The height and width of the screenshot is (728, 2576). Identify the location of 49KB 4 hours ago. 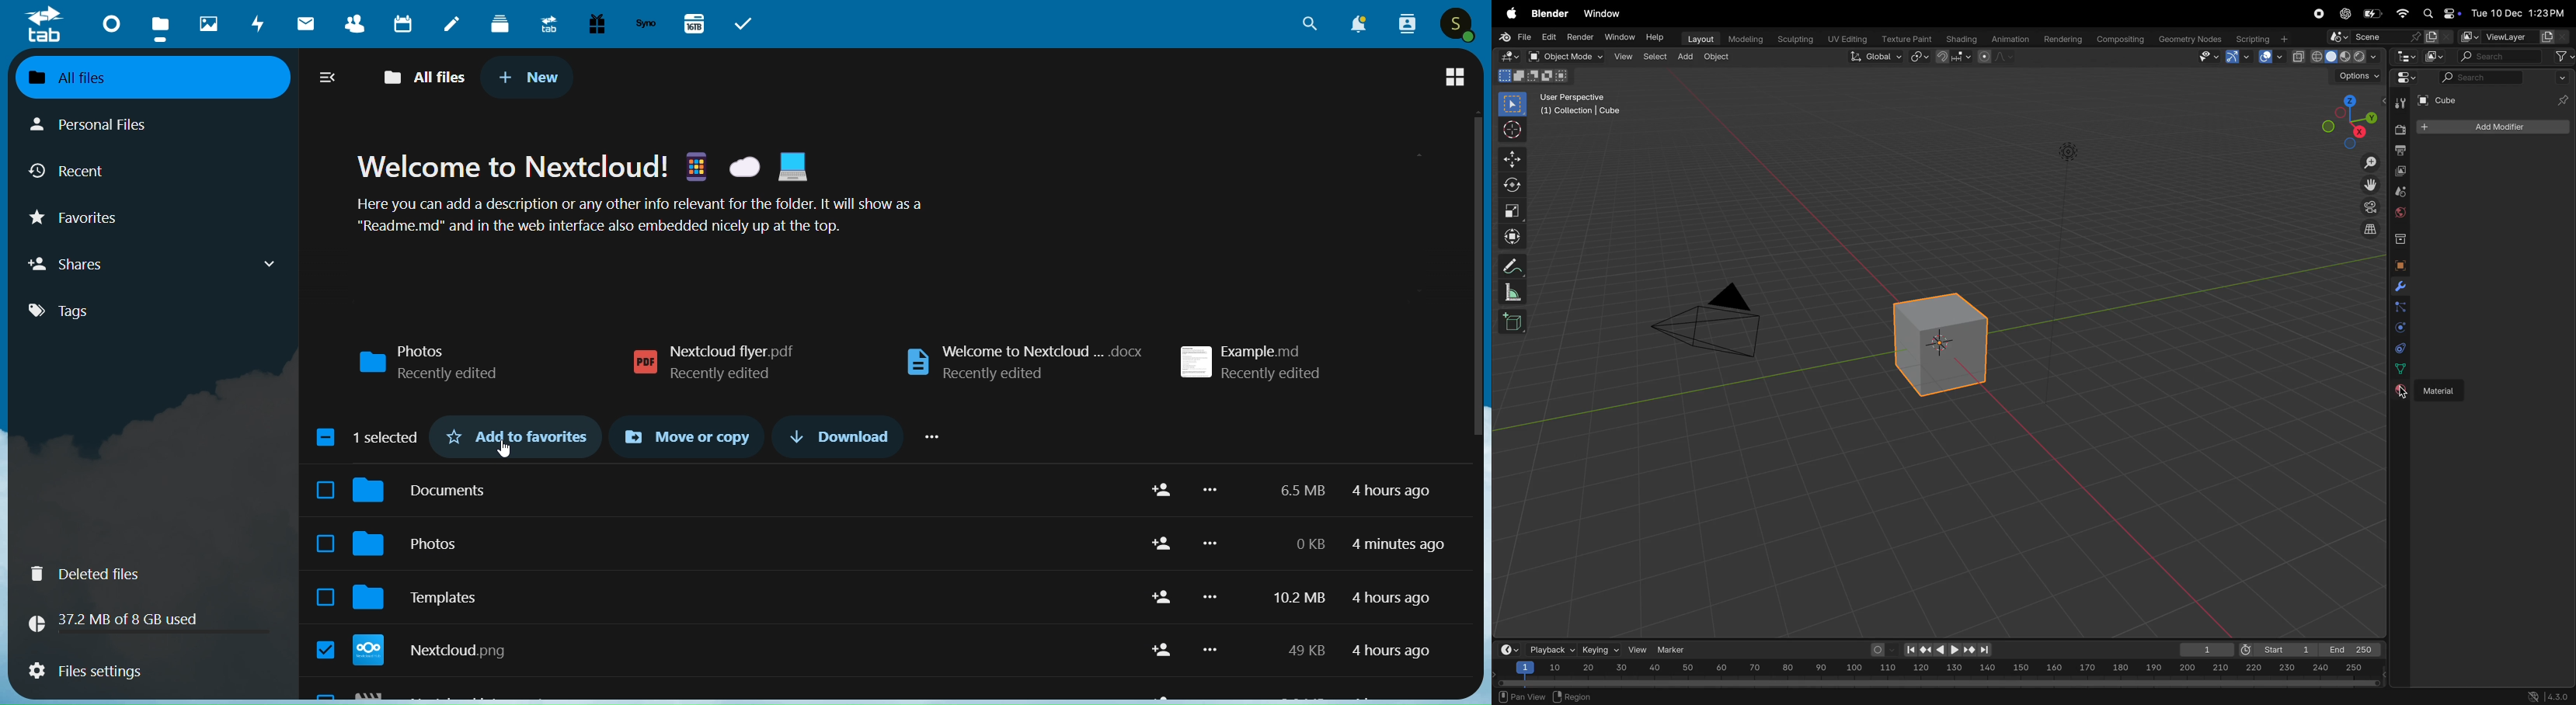
(1358, 651).